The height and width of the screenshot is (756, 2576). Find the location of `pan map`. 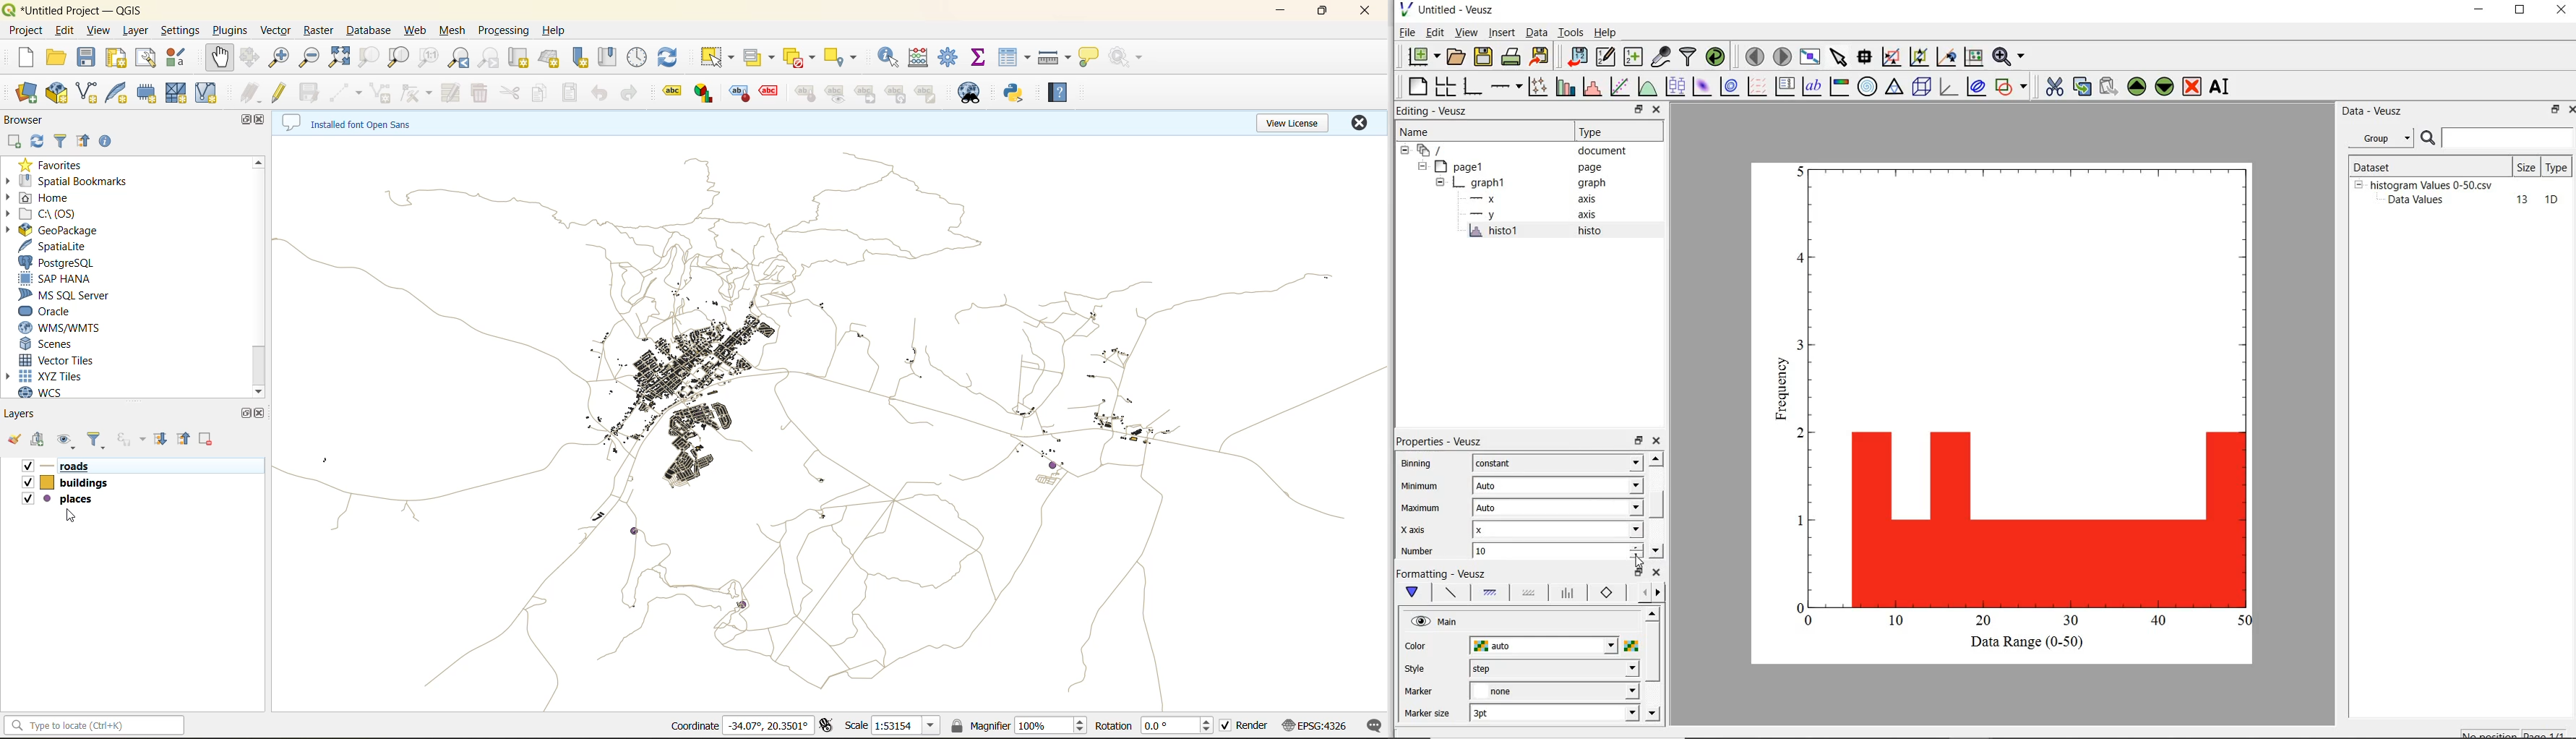

pan map is located at coordinates (226, 59).